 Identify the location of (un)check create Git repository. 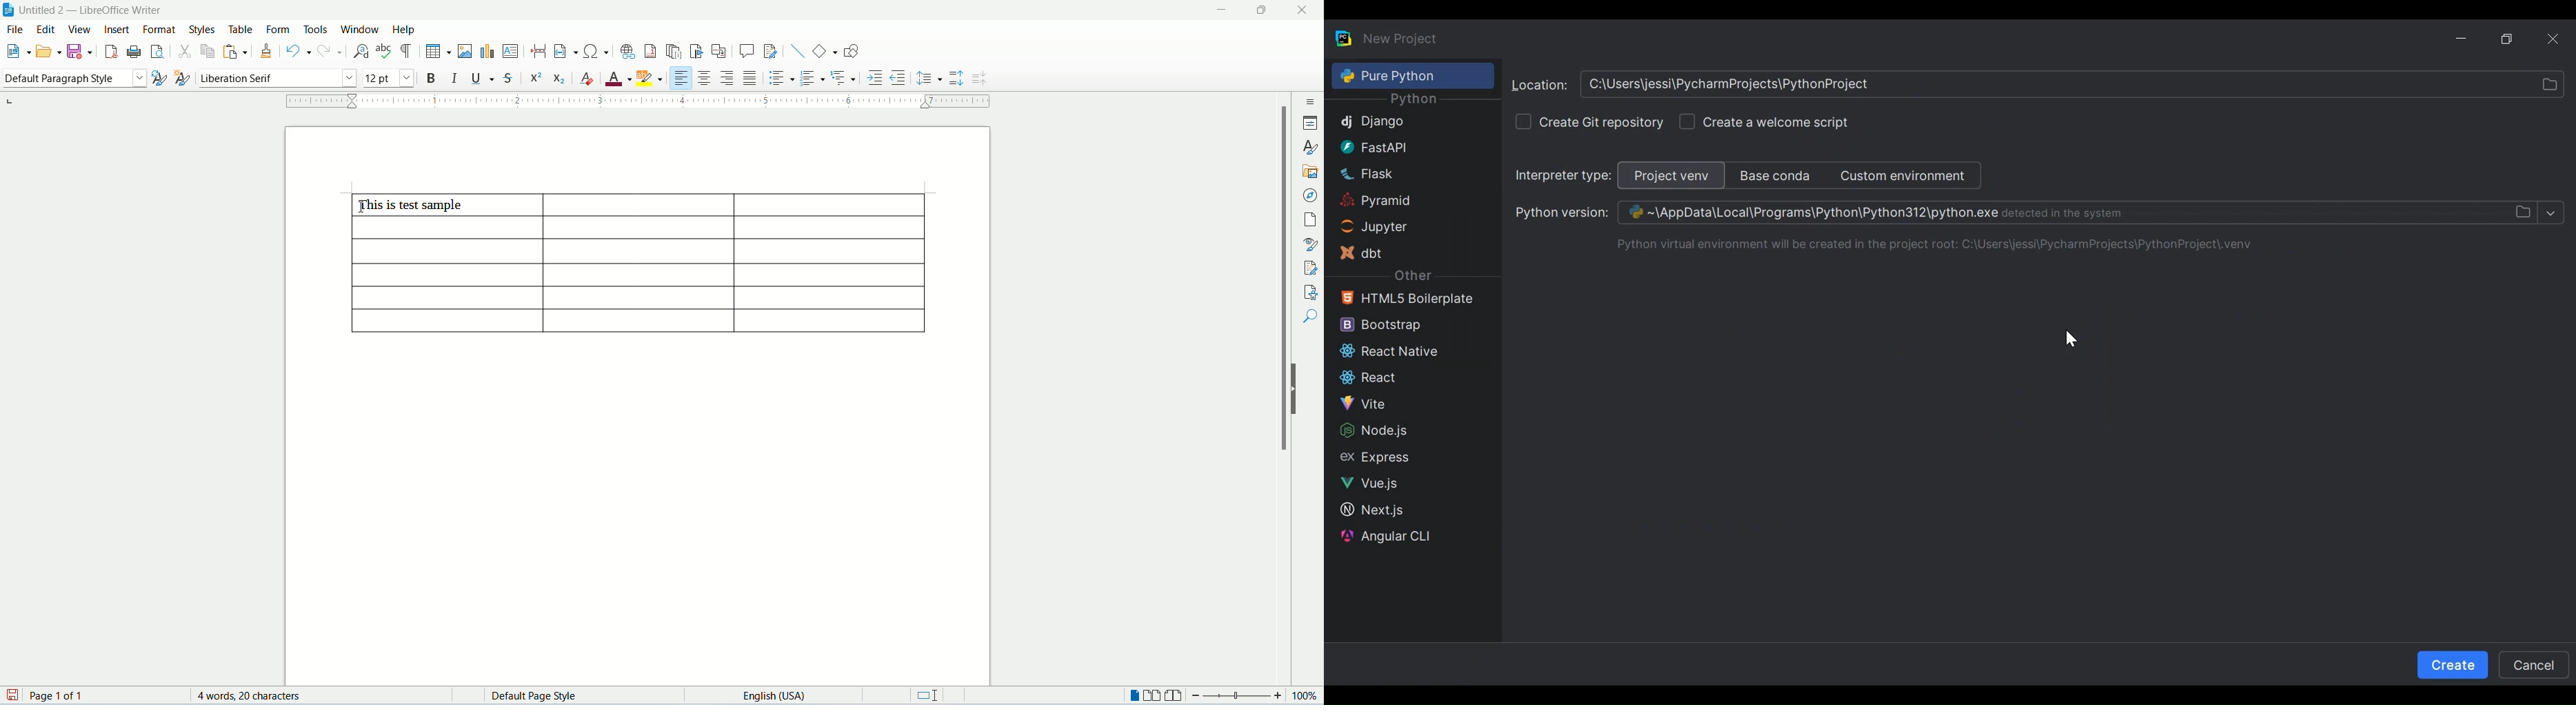
(1591, 123).